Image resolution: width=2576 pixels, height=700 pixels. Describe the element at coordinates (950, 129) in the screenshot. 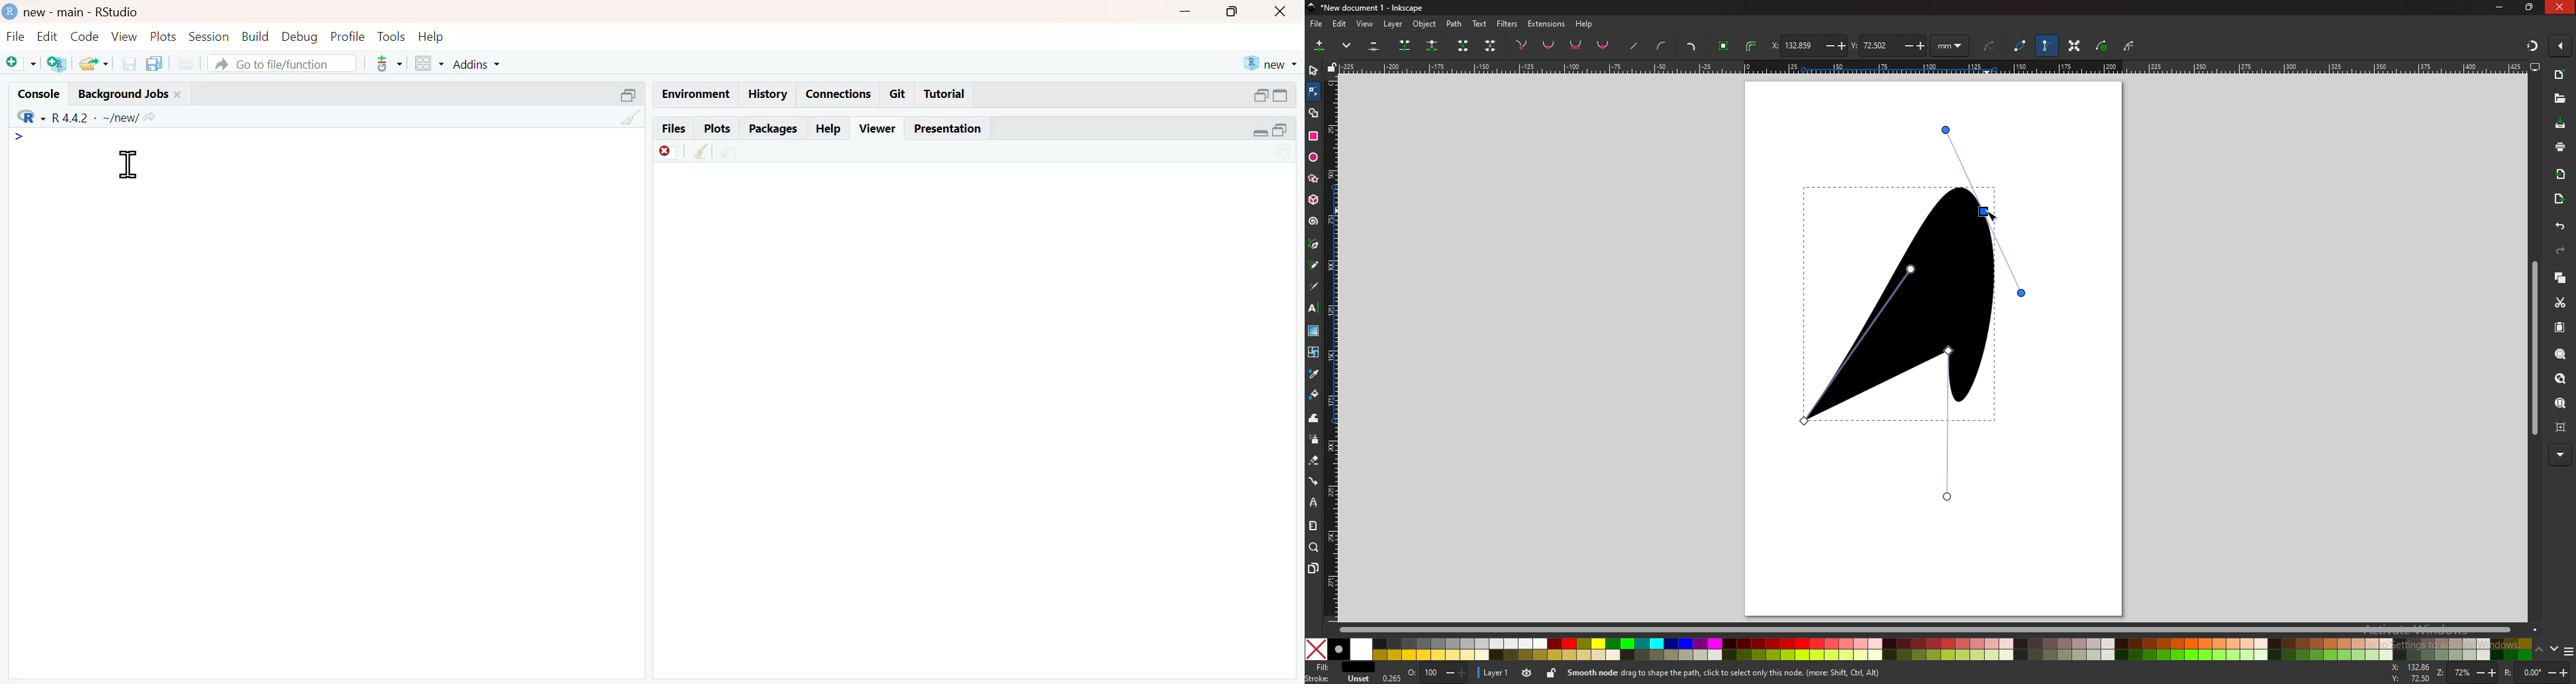

I see `presentation` at that location.